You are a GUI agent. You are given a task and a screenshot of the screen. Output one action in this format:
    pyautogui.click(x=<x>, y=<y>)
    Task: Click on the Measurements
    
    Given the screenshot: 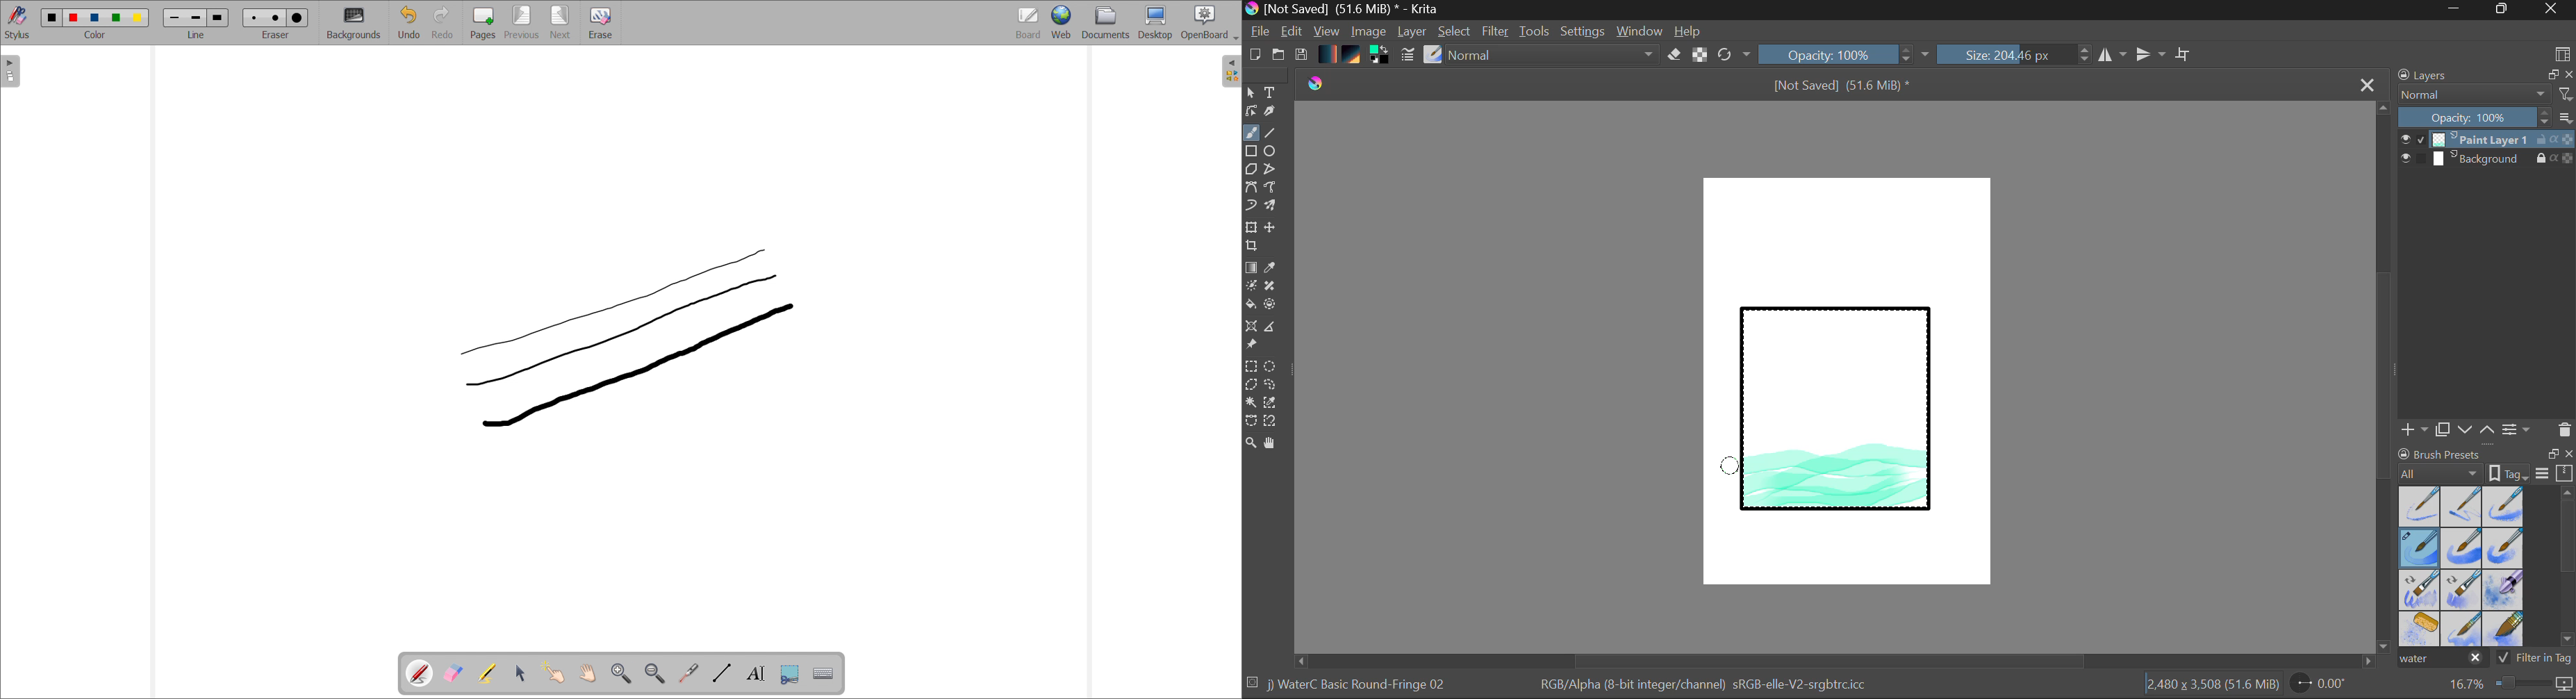 What is the action you would take?
    pyautogui.click(x=1272, y=329)
    